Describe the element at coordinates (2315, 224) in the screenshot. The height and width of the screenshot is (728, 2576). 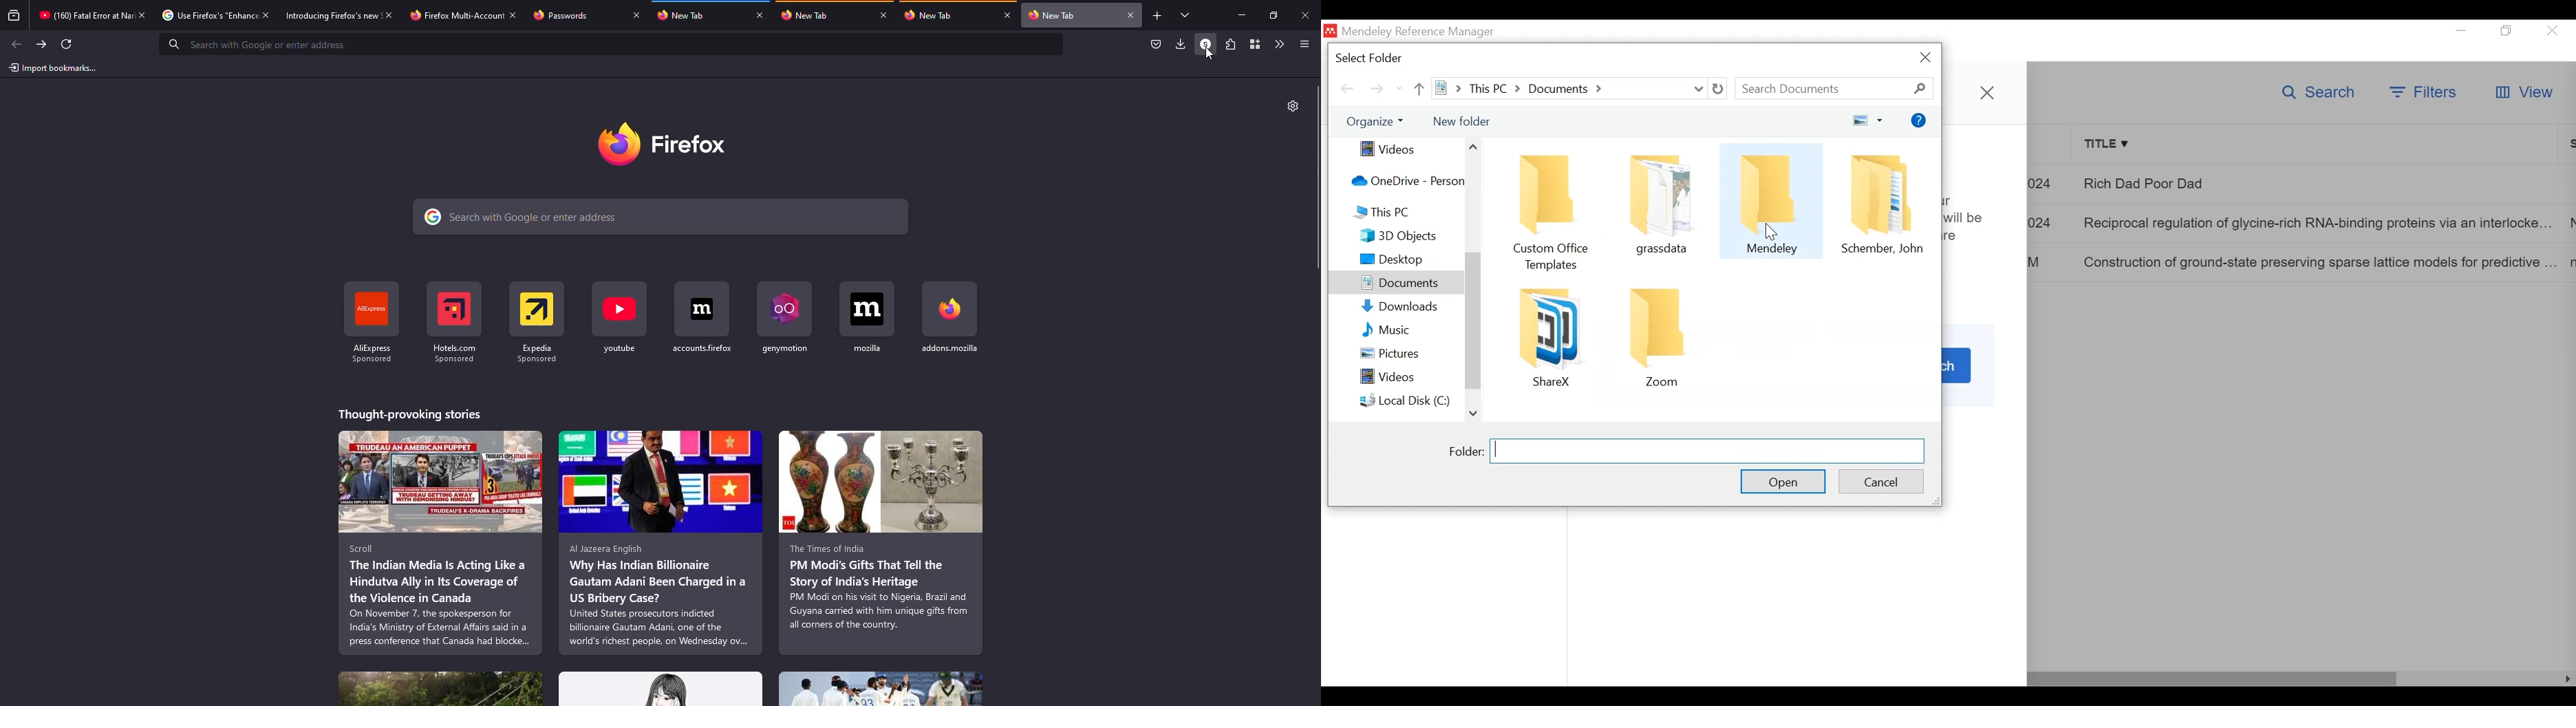
I see `Reciprocal regulation of glycine-rich RNA-binding proteins via an interlocke...` at that location.